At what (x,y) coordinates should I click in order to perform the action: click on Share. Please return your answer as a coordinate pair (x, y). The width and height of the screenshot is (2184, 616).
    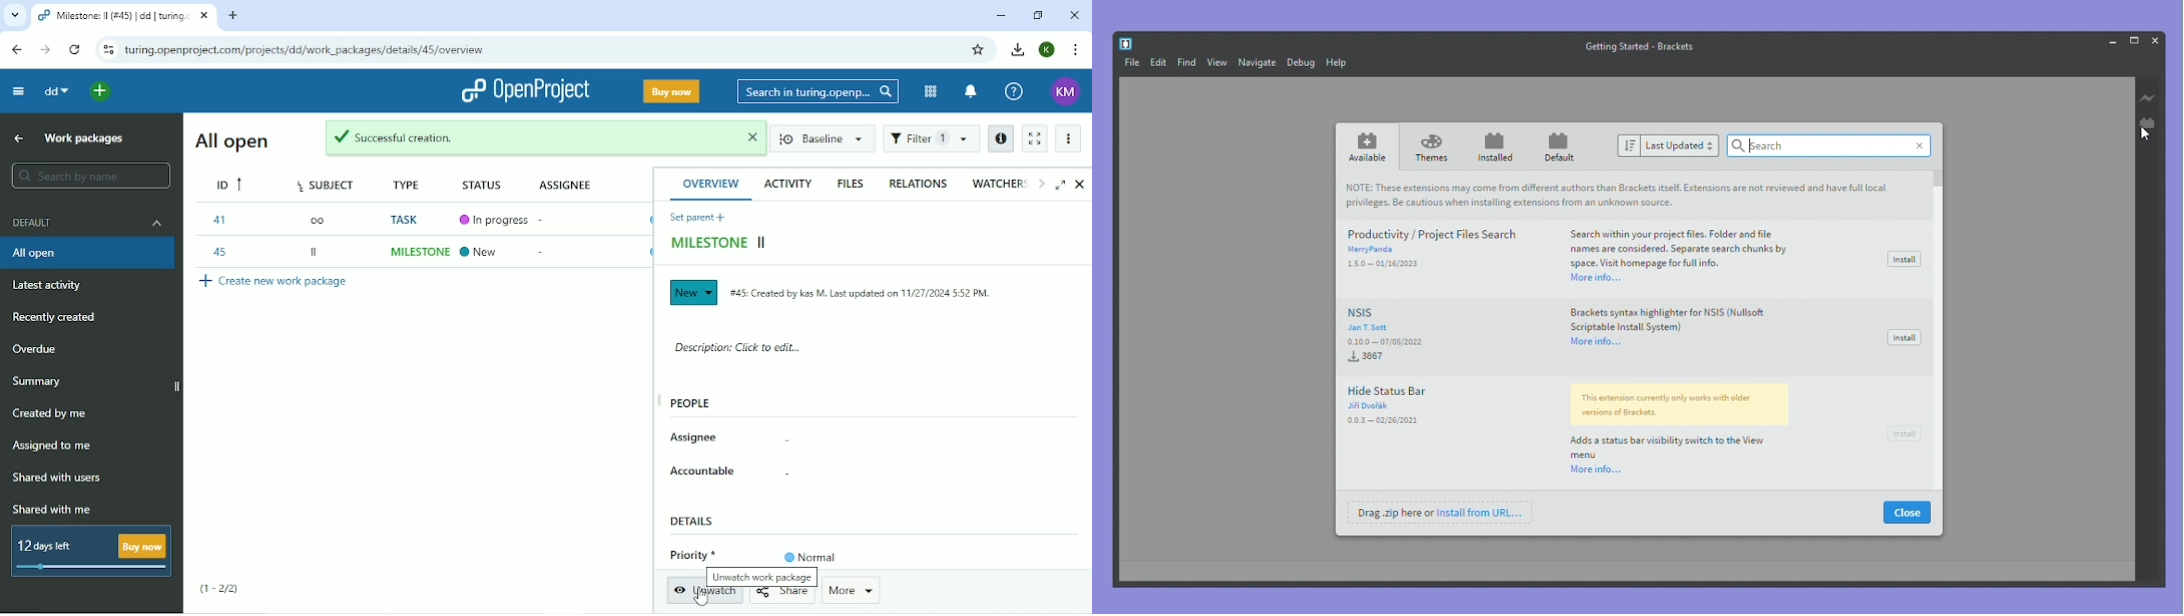
    Looking at the image, I should click on (786, 596).